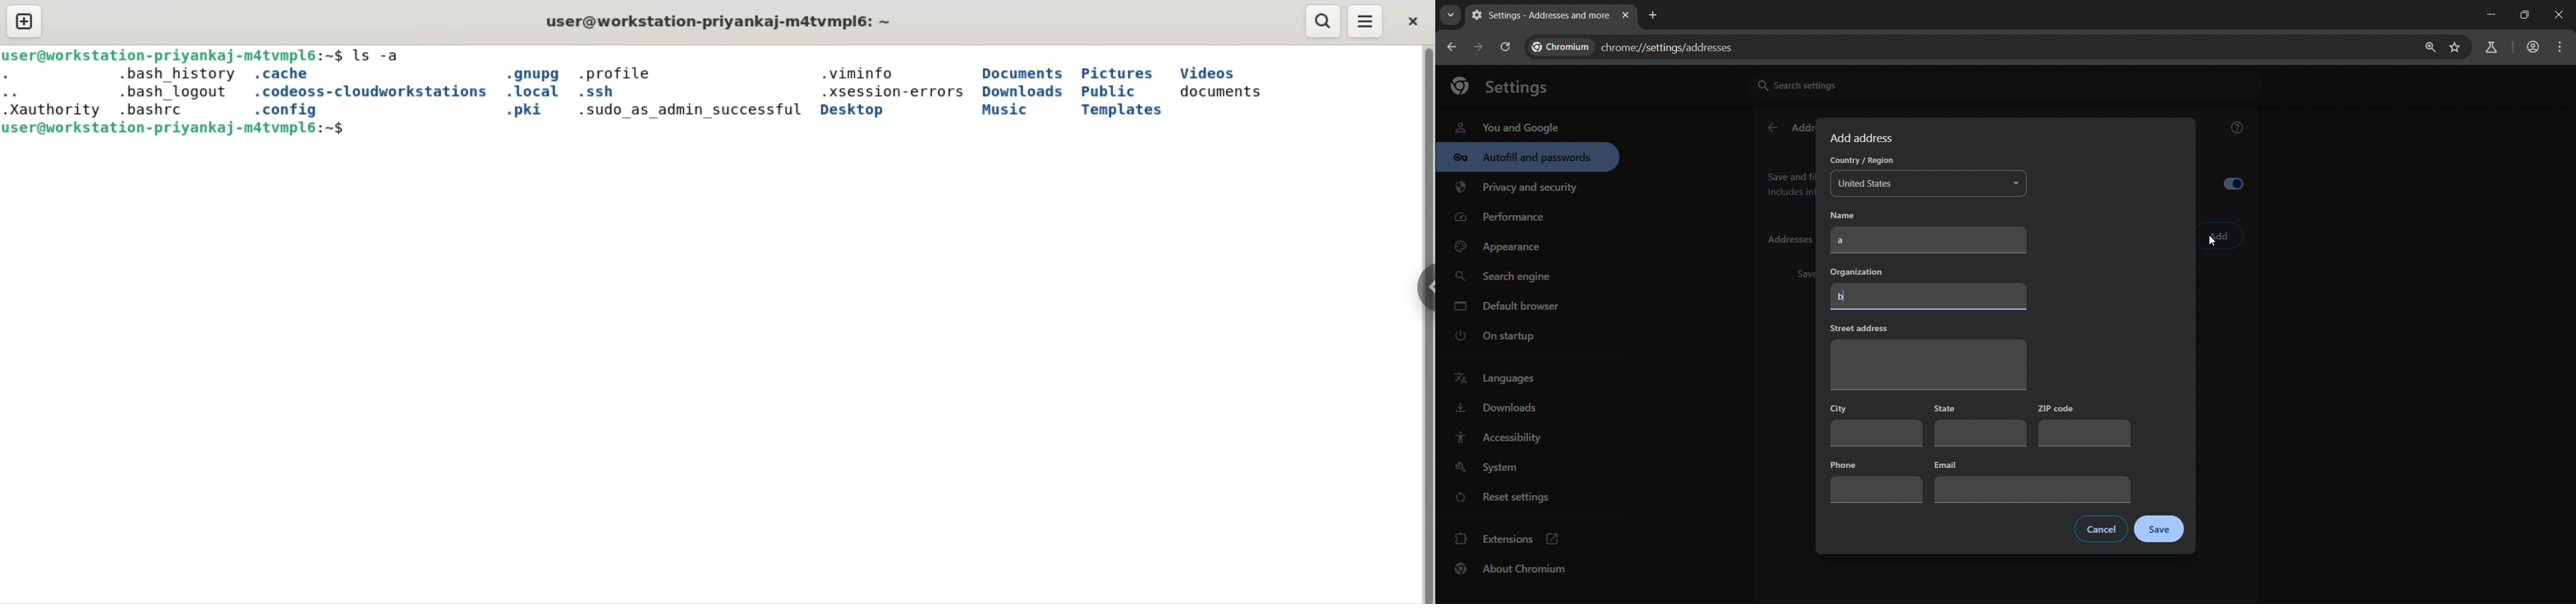 This screenshot has height=616, width=2576. I want to click on name, so click(1852, 215).